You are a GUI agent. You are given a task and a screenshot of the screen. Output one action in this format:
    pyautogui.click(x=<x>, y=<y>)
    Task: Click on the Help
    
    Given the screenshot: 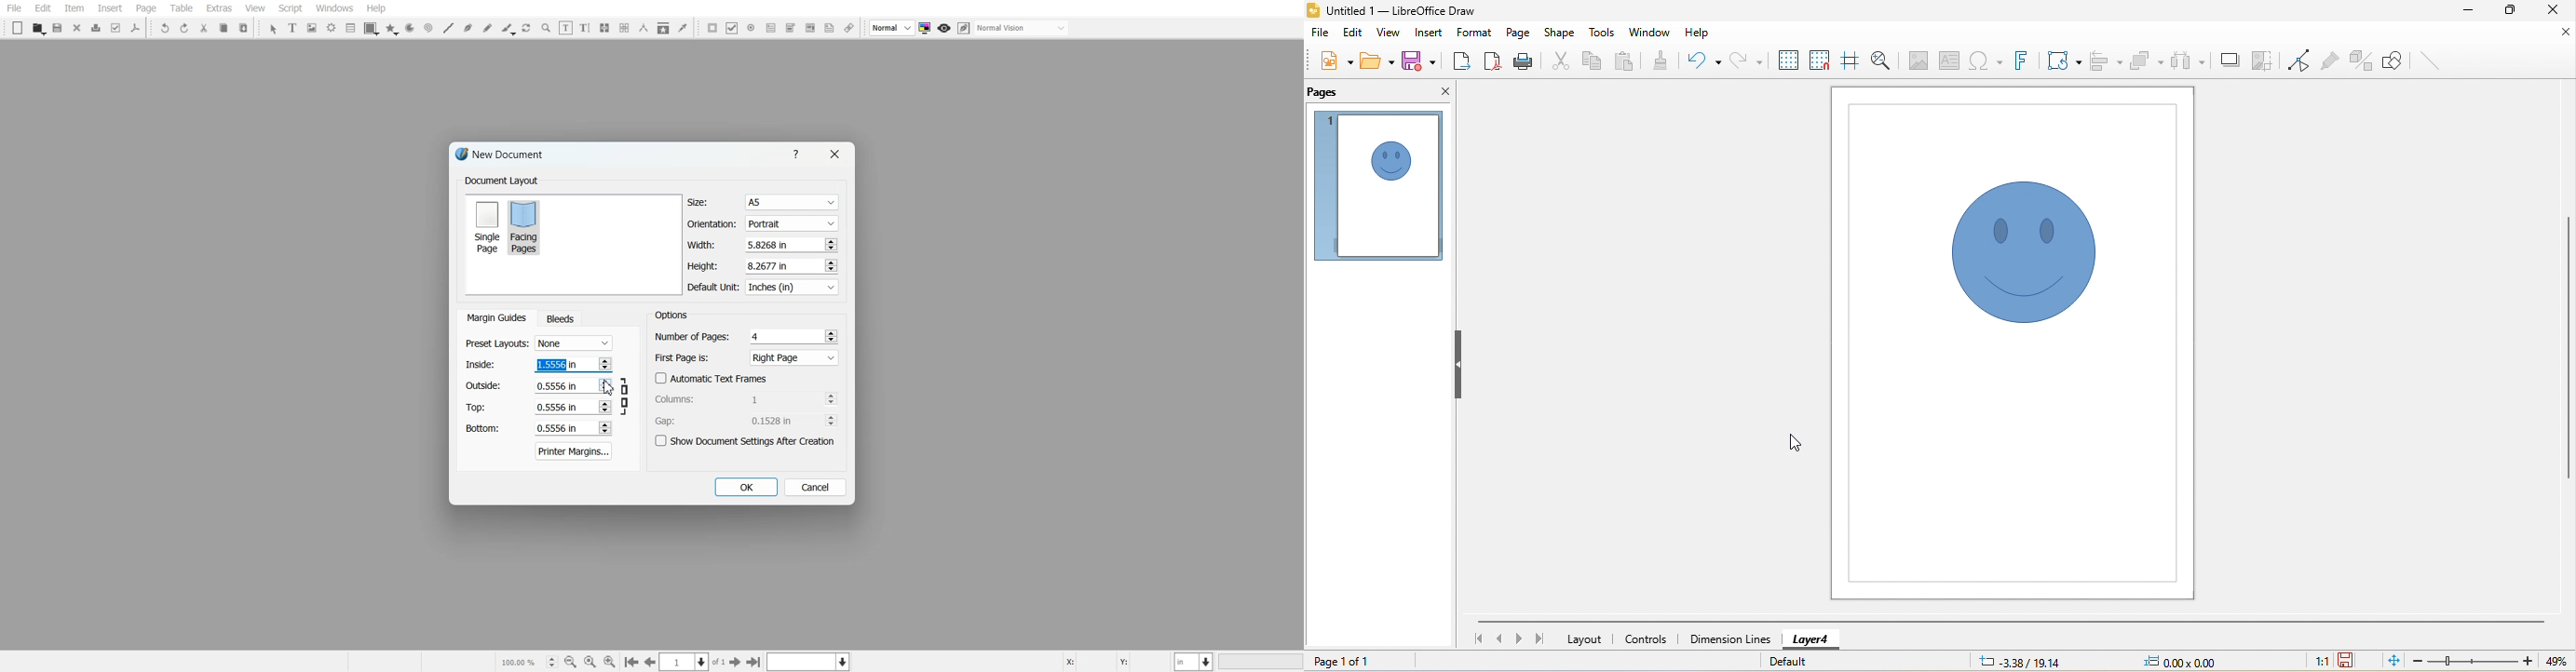 What is the action you would take?
    pyautogui.click(x=799, y=153)
    